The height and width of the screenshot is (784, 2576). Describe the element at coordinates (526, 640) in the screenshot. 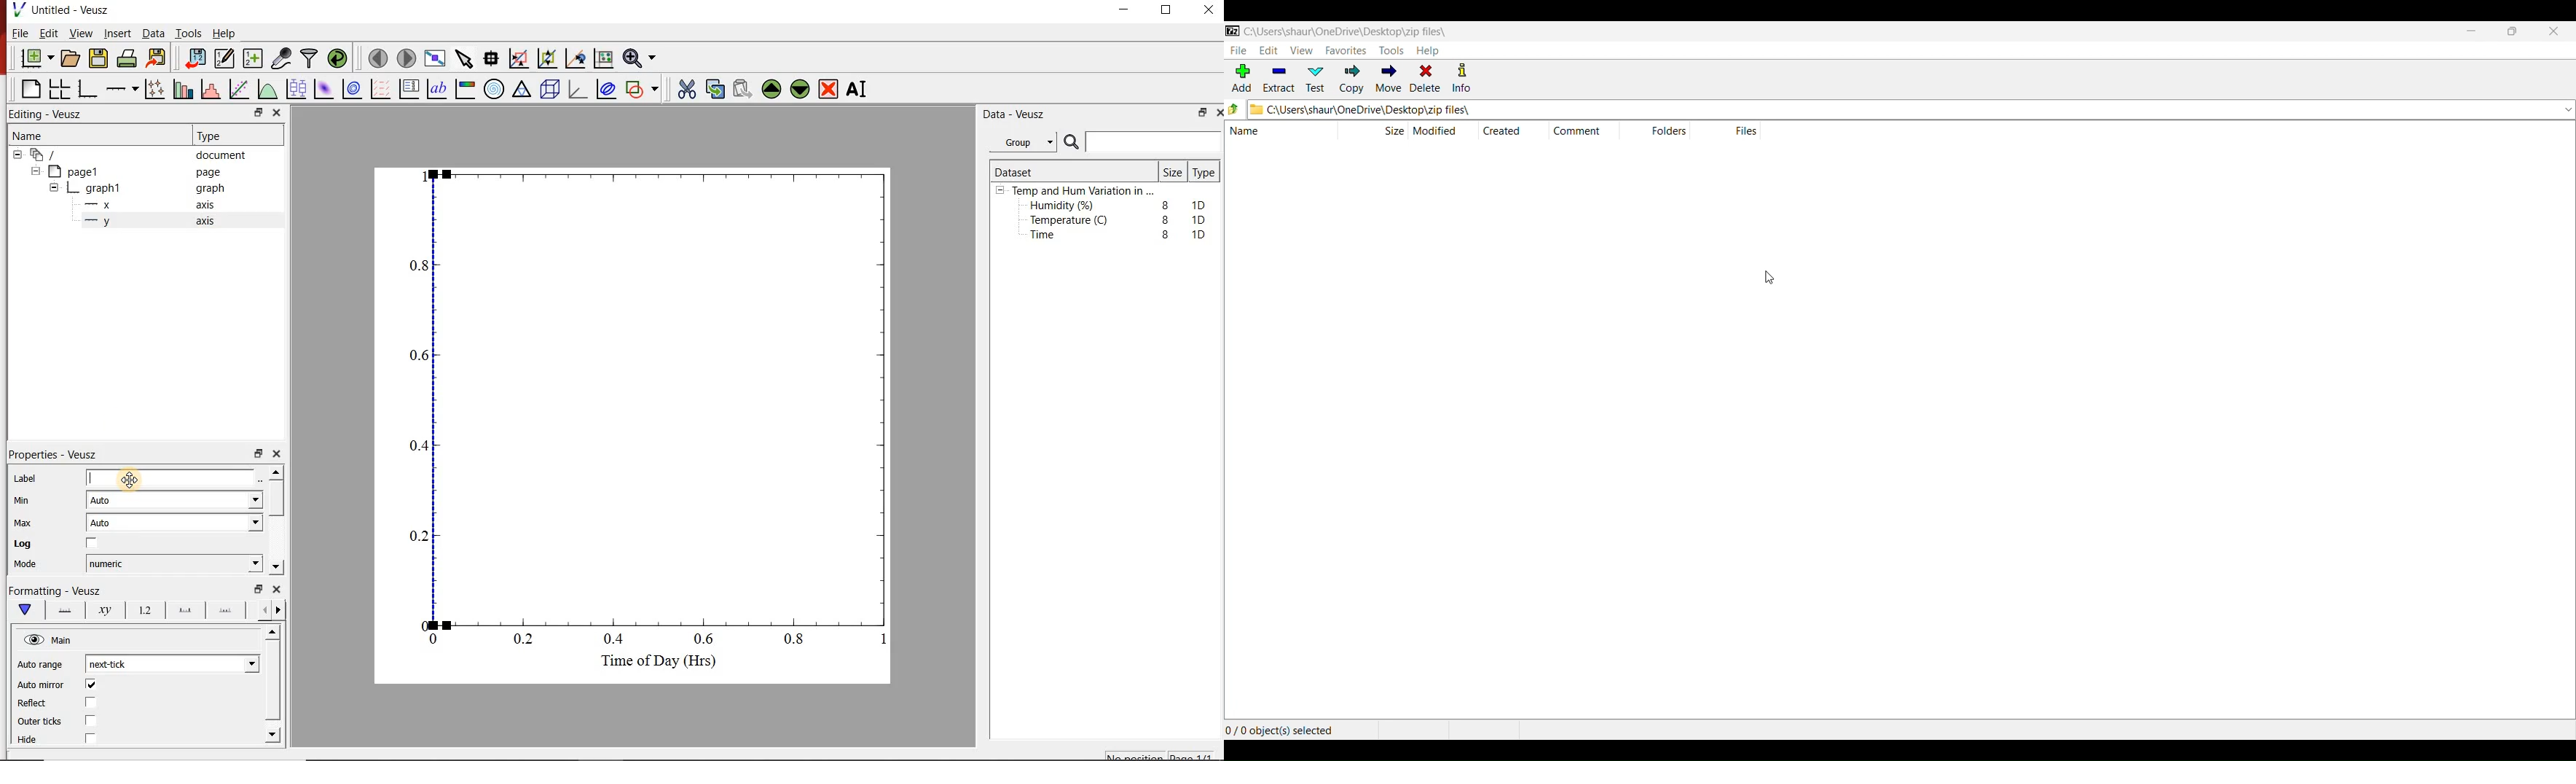

I see `0.2` at that location.